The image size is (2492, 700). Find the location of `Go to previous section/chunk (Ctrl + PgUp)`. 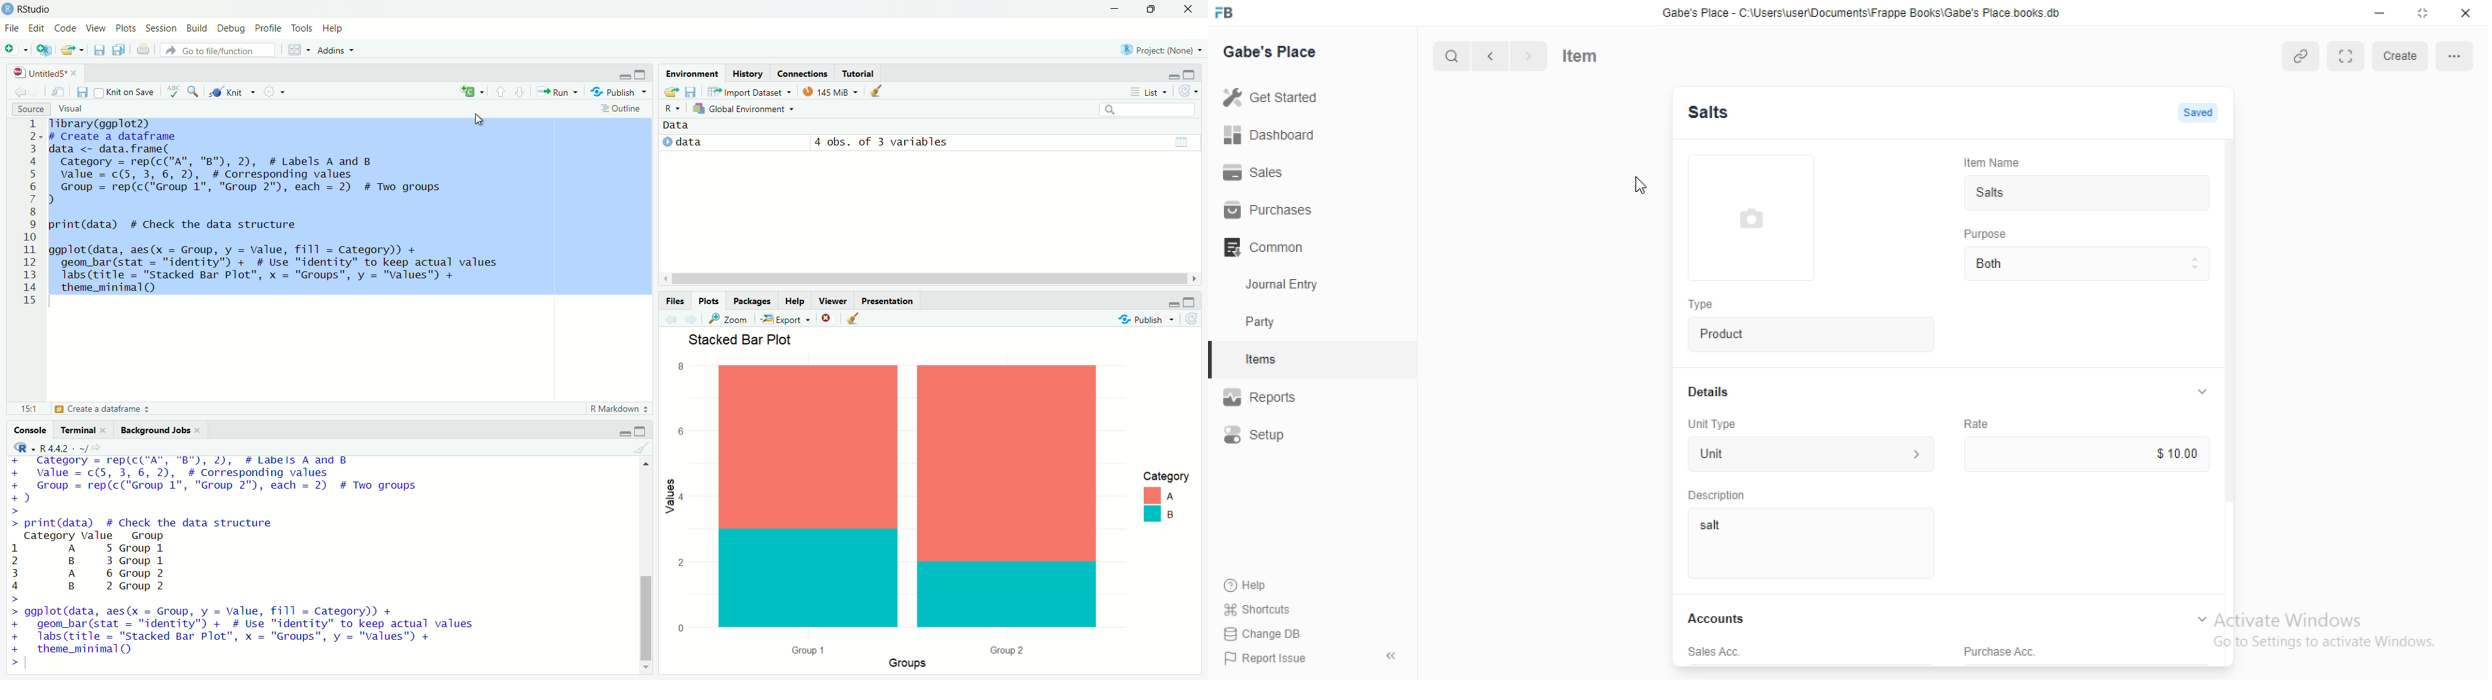

Go to previous section/chunk (Ctrl + PgUp) is located at coordinates (498, 90).